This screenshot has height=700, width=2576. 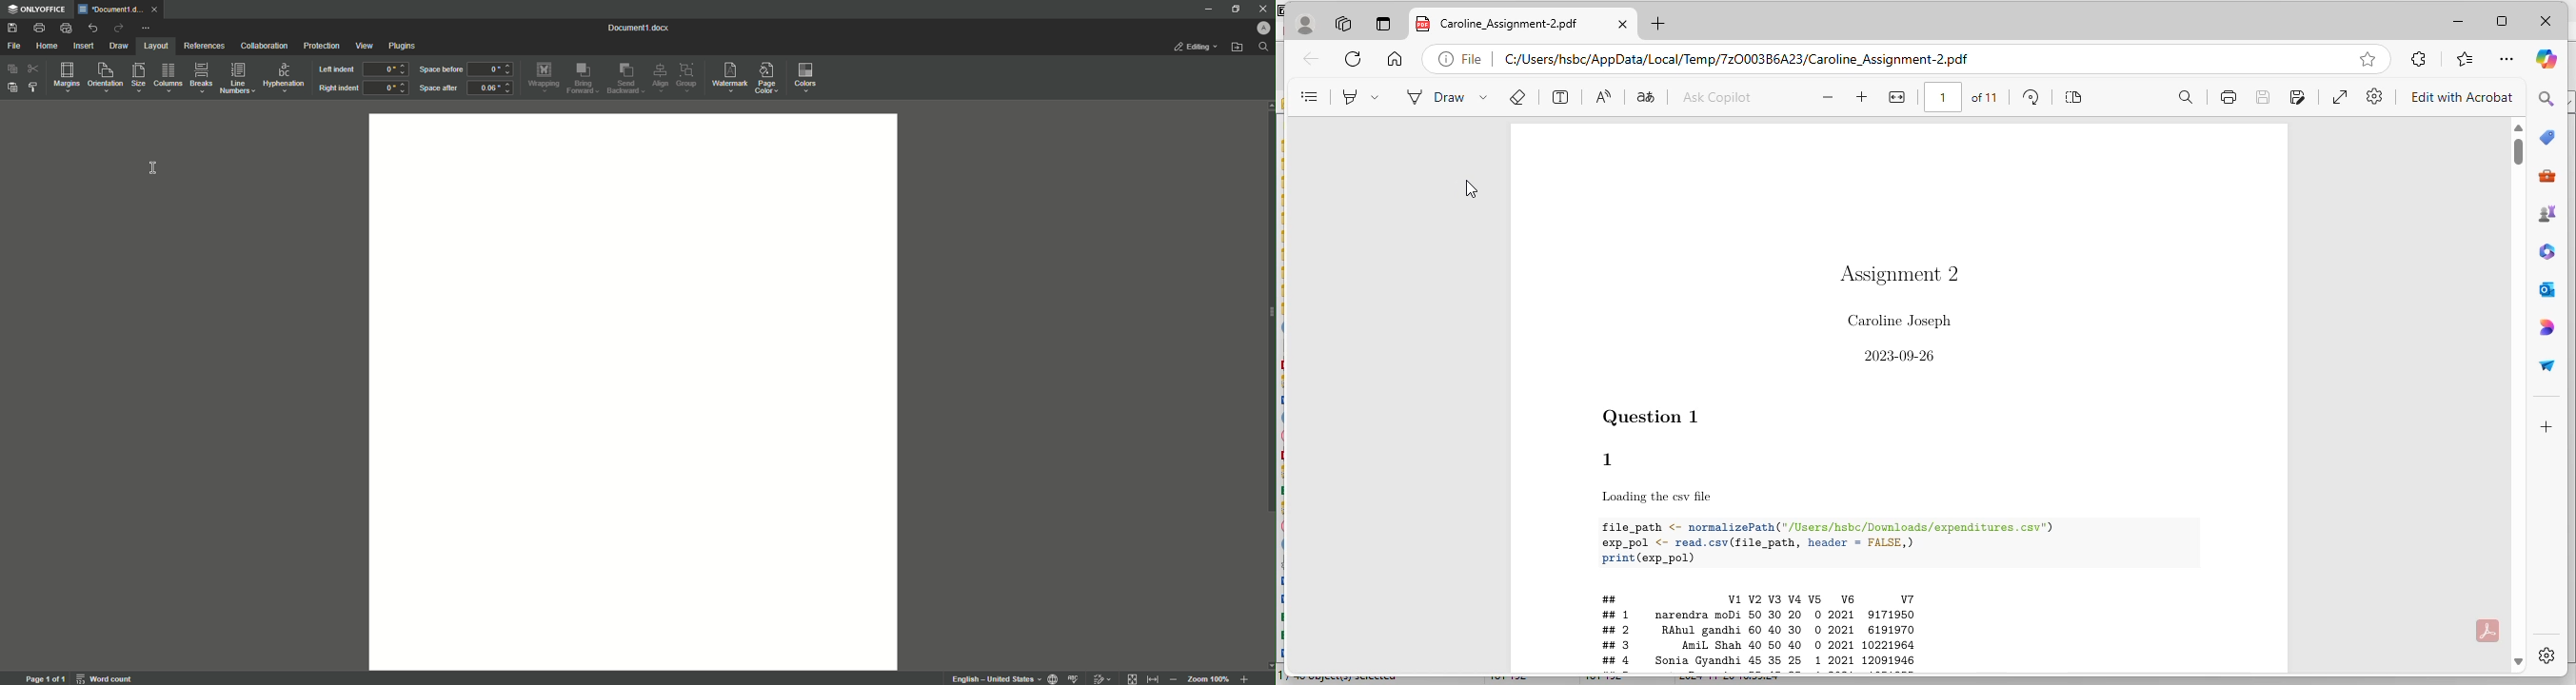 What do you see at coordinates (625, 78) in the screenshot?
I see `Send Backward` at bounding box center [625, 78].